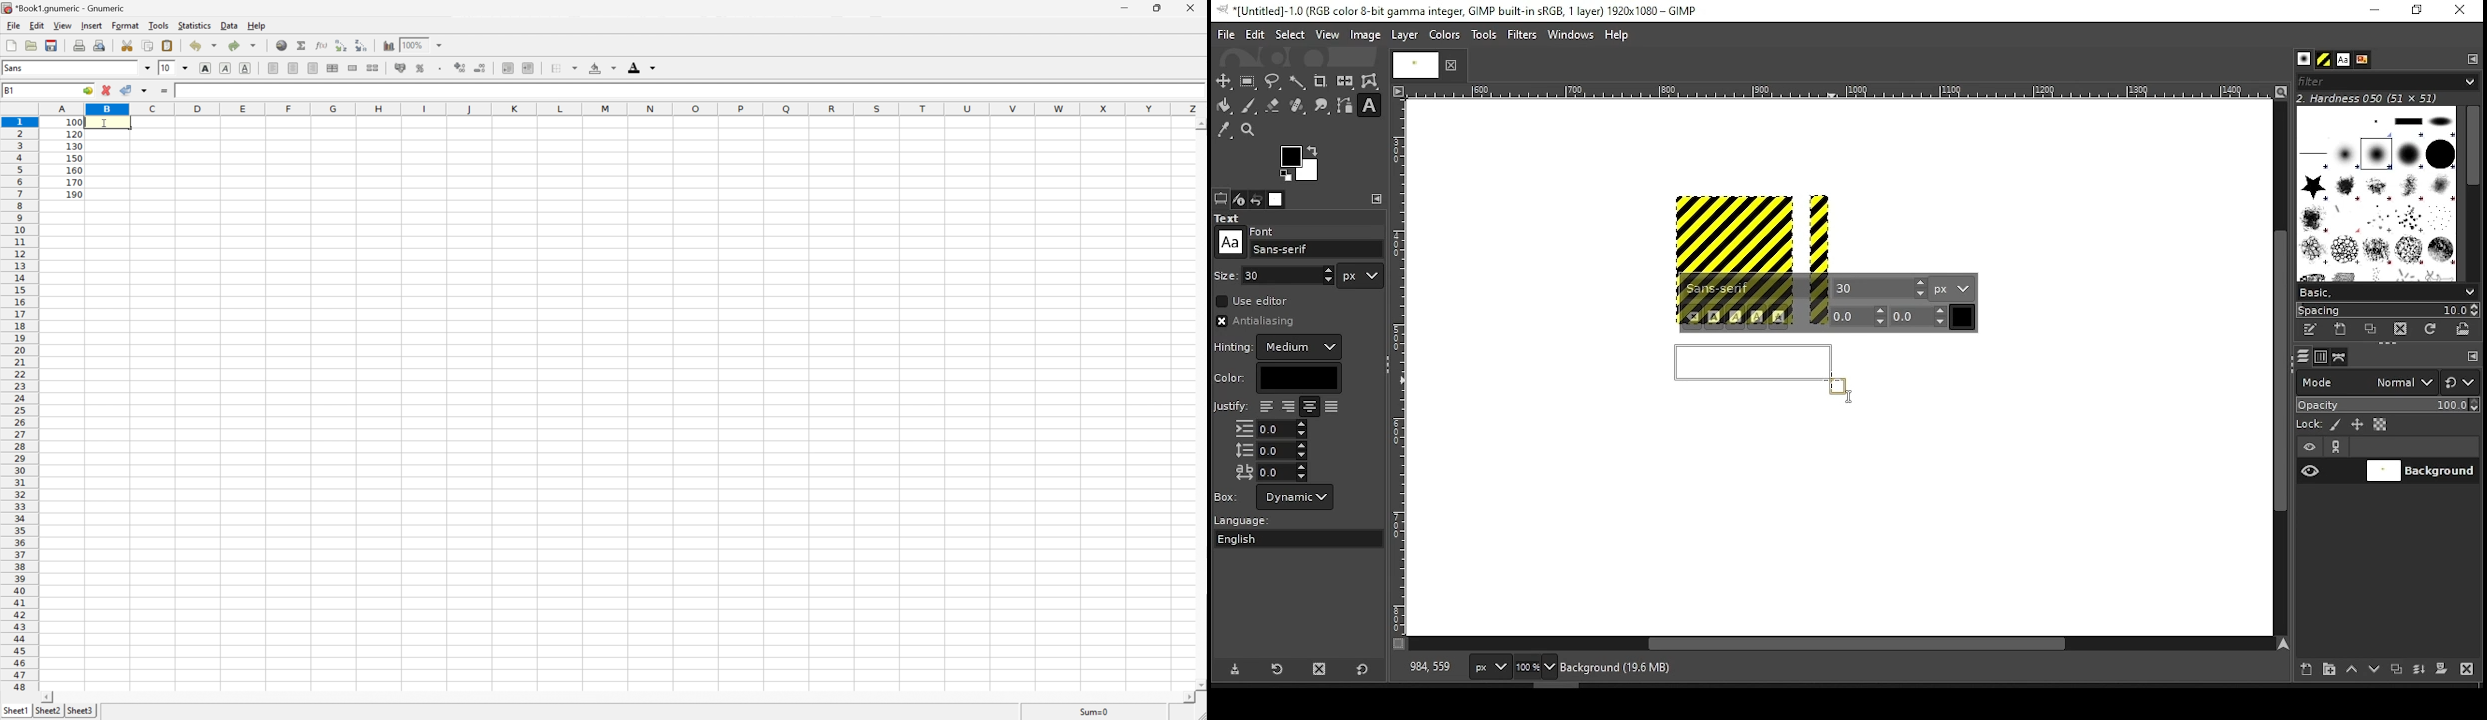  I want to click on Underline, so click(245, 69).